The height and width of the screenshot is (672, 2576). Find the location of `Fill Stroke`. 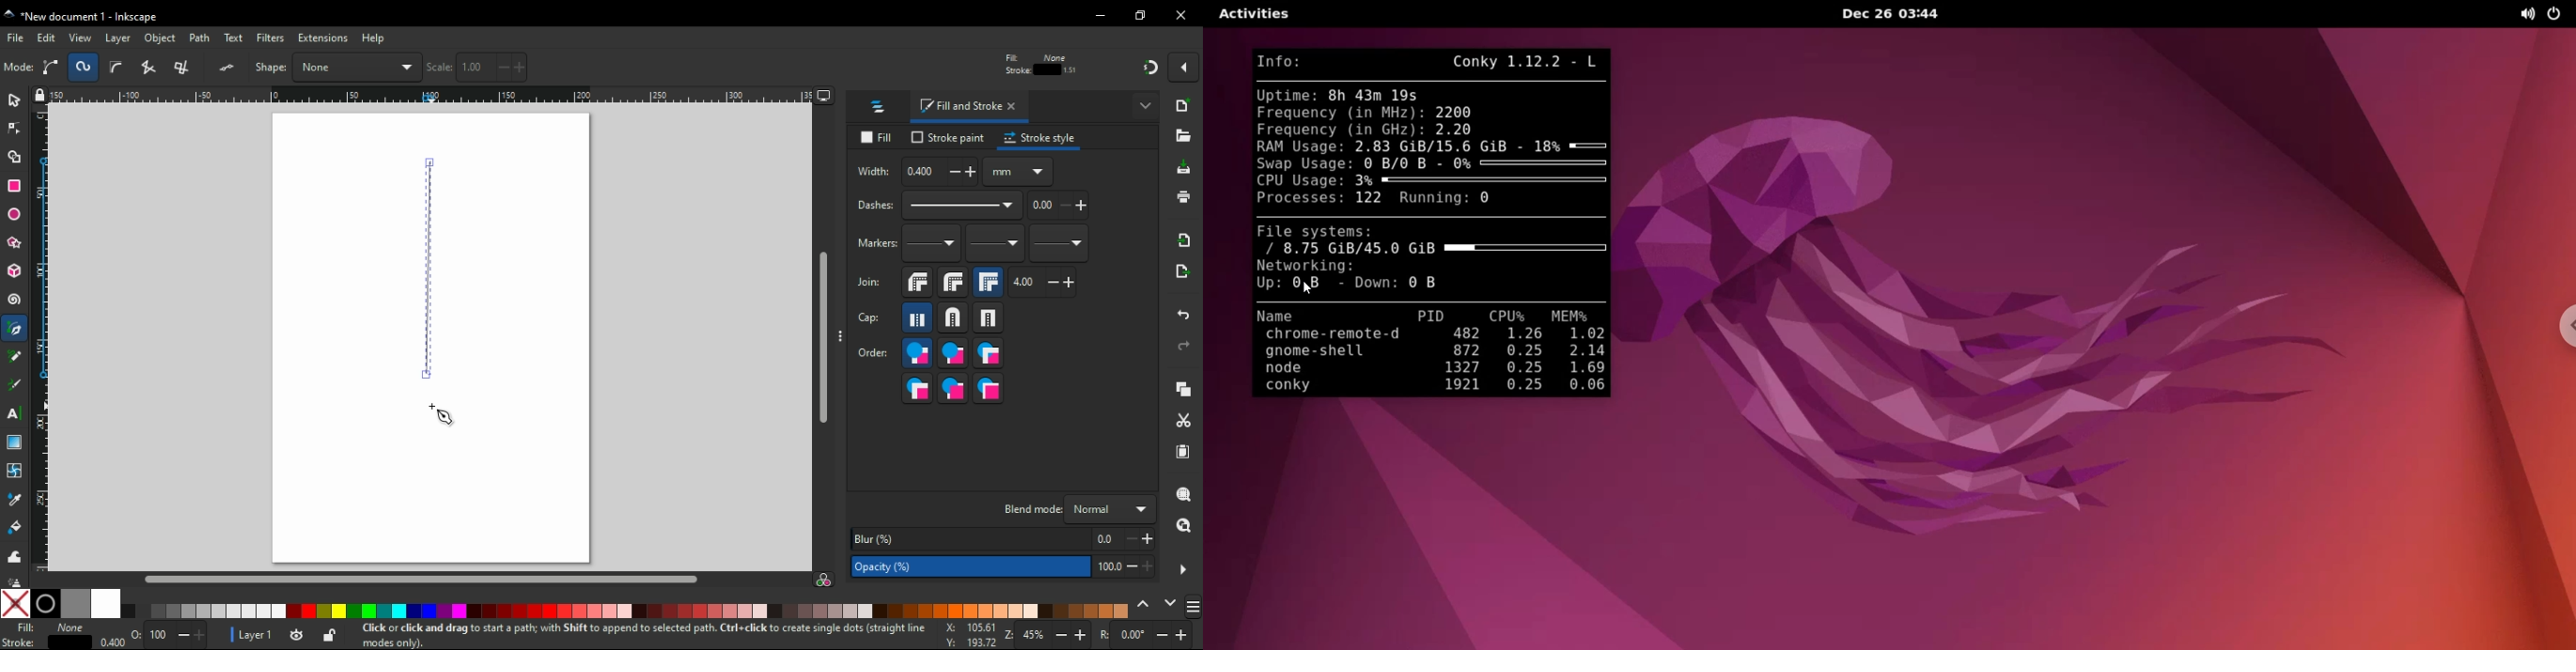

Fill Stroke is located at coordinates (18, 635).